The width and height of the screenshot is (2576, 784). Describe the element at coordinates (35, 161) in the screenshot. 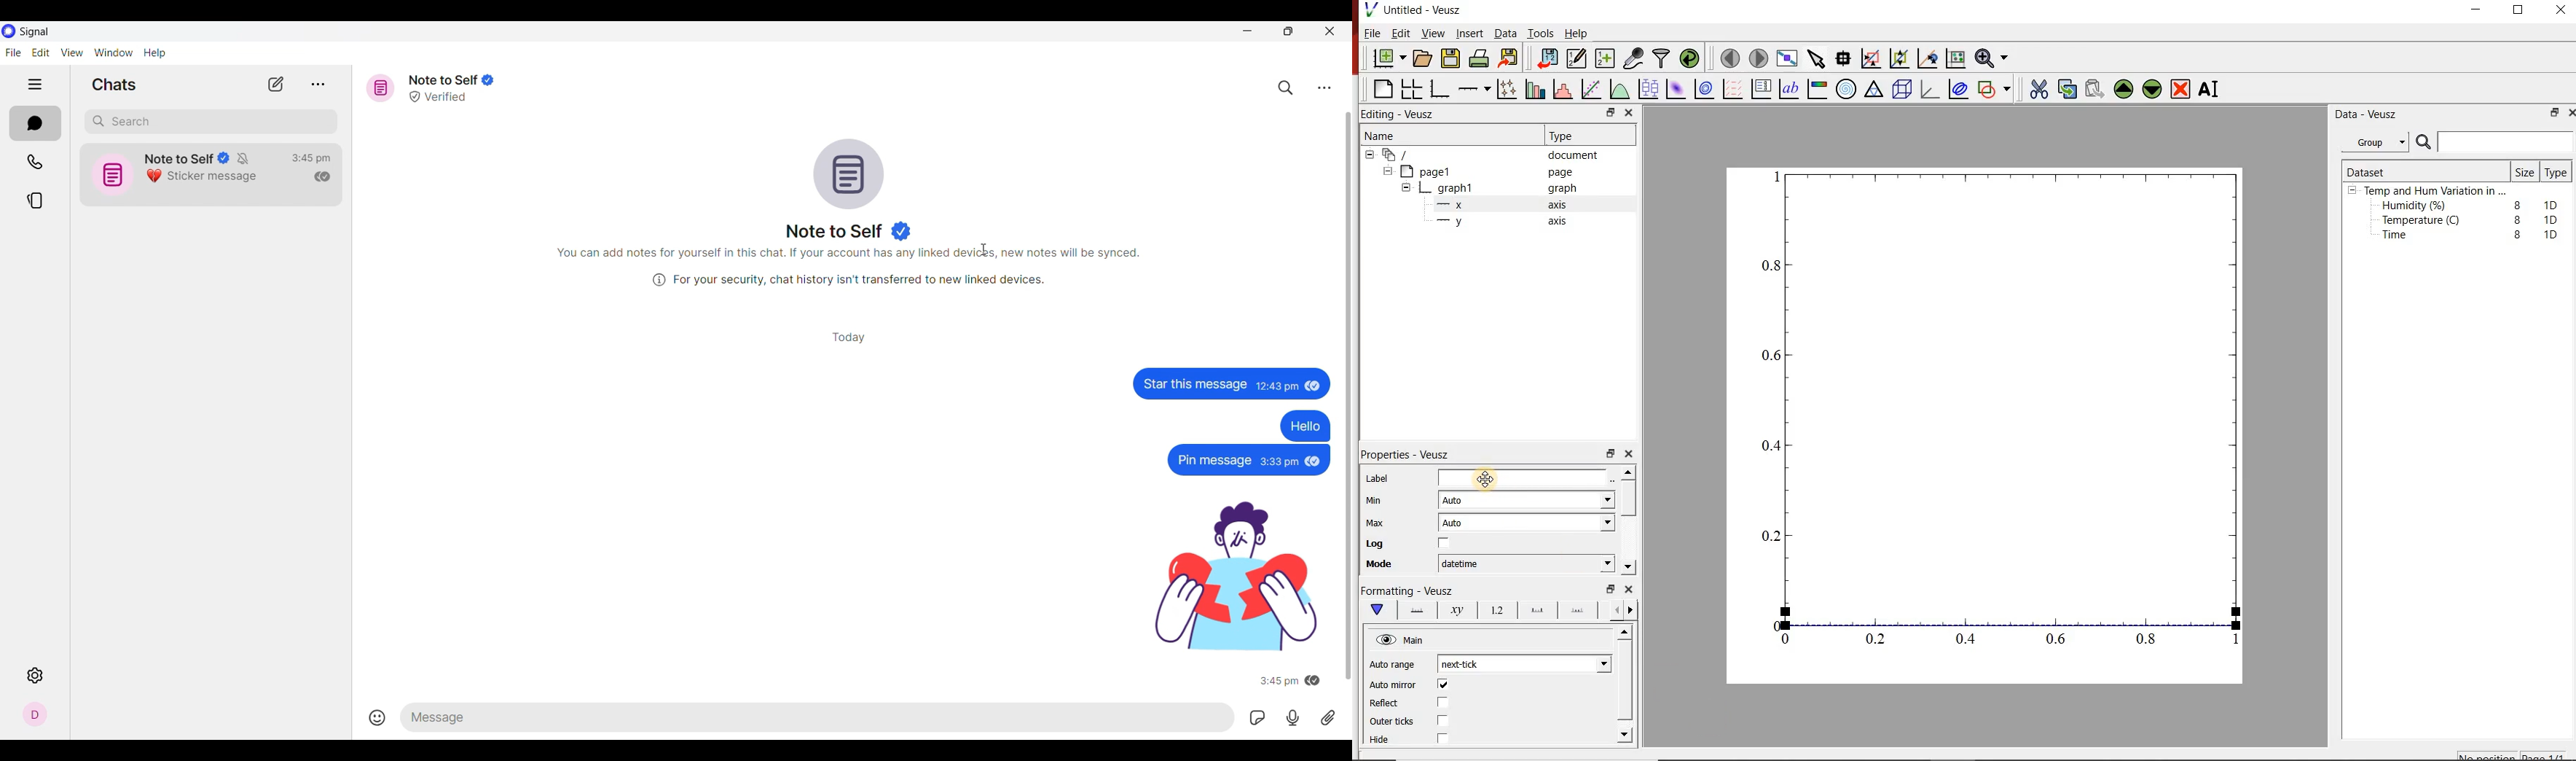

I see `Calls` at that location.